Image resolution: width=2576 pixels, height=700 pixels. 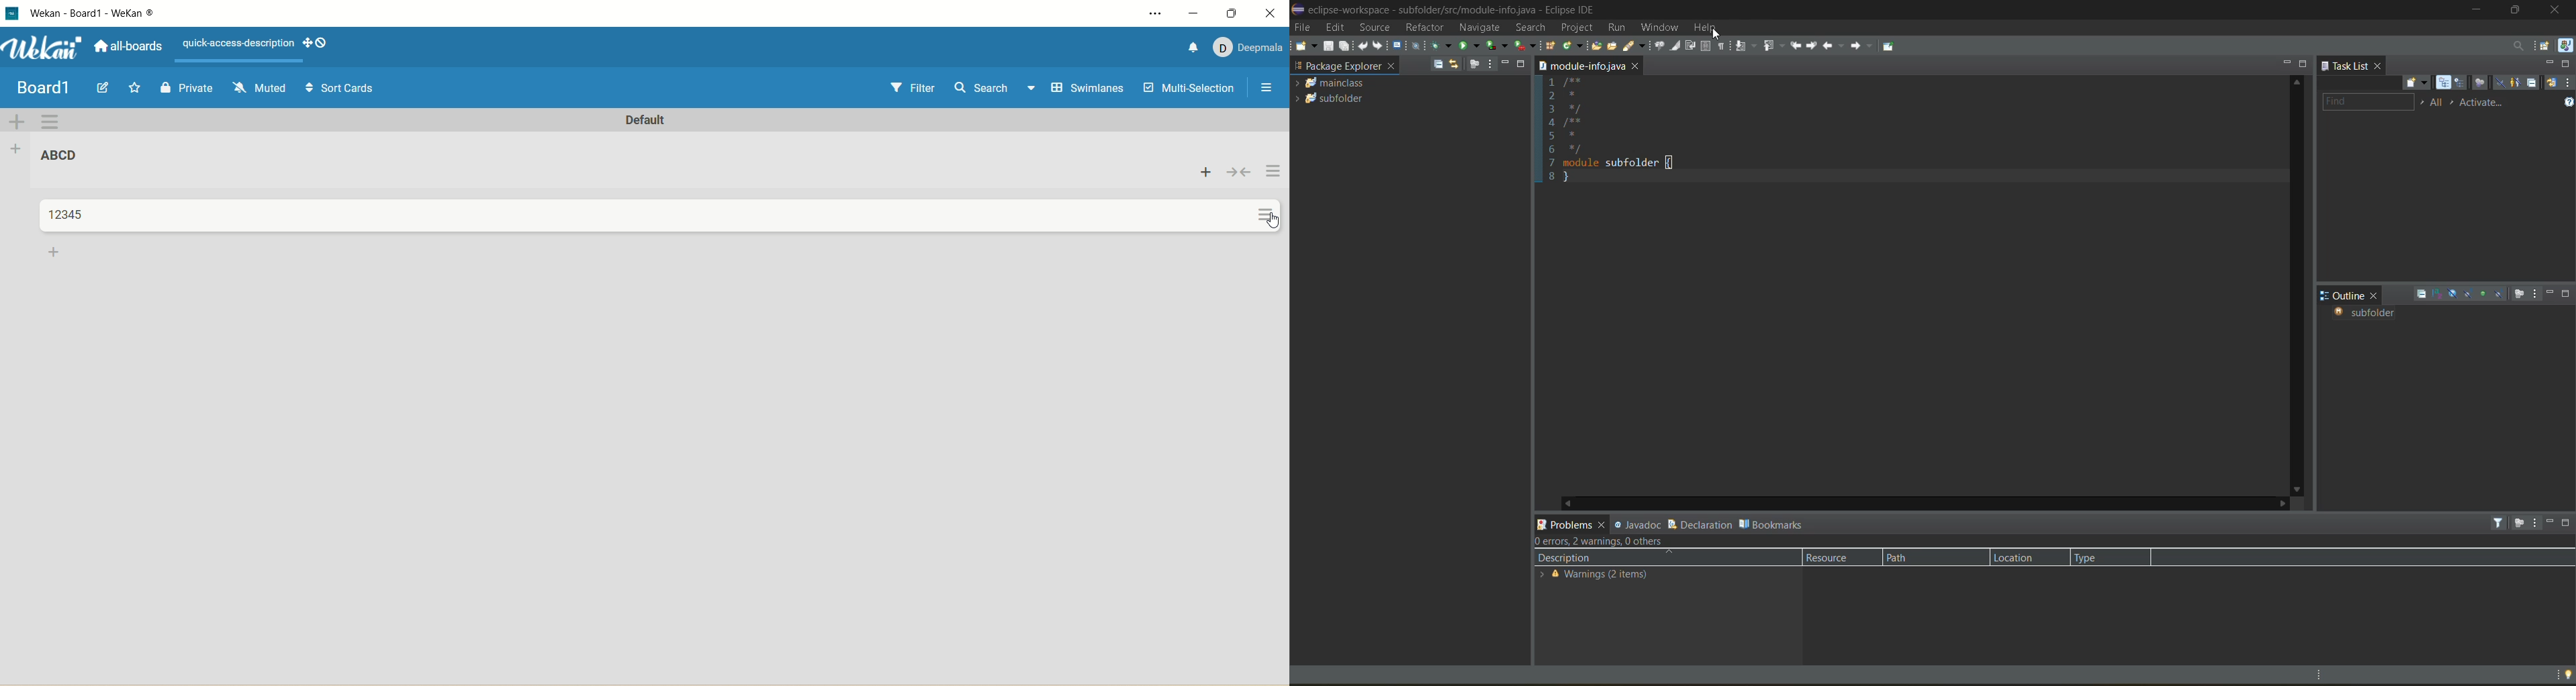 I want to click on hide non public members, so click(x=2484, y=294).